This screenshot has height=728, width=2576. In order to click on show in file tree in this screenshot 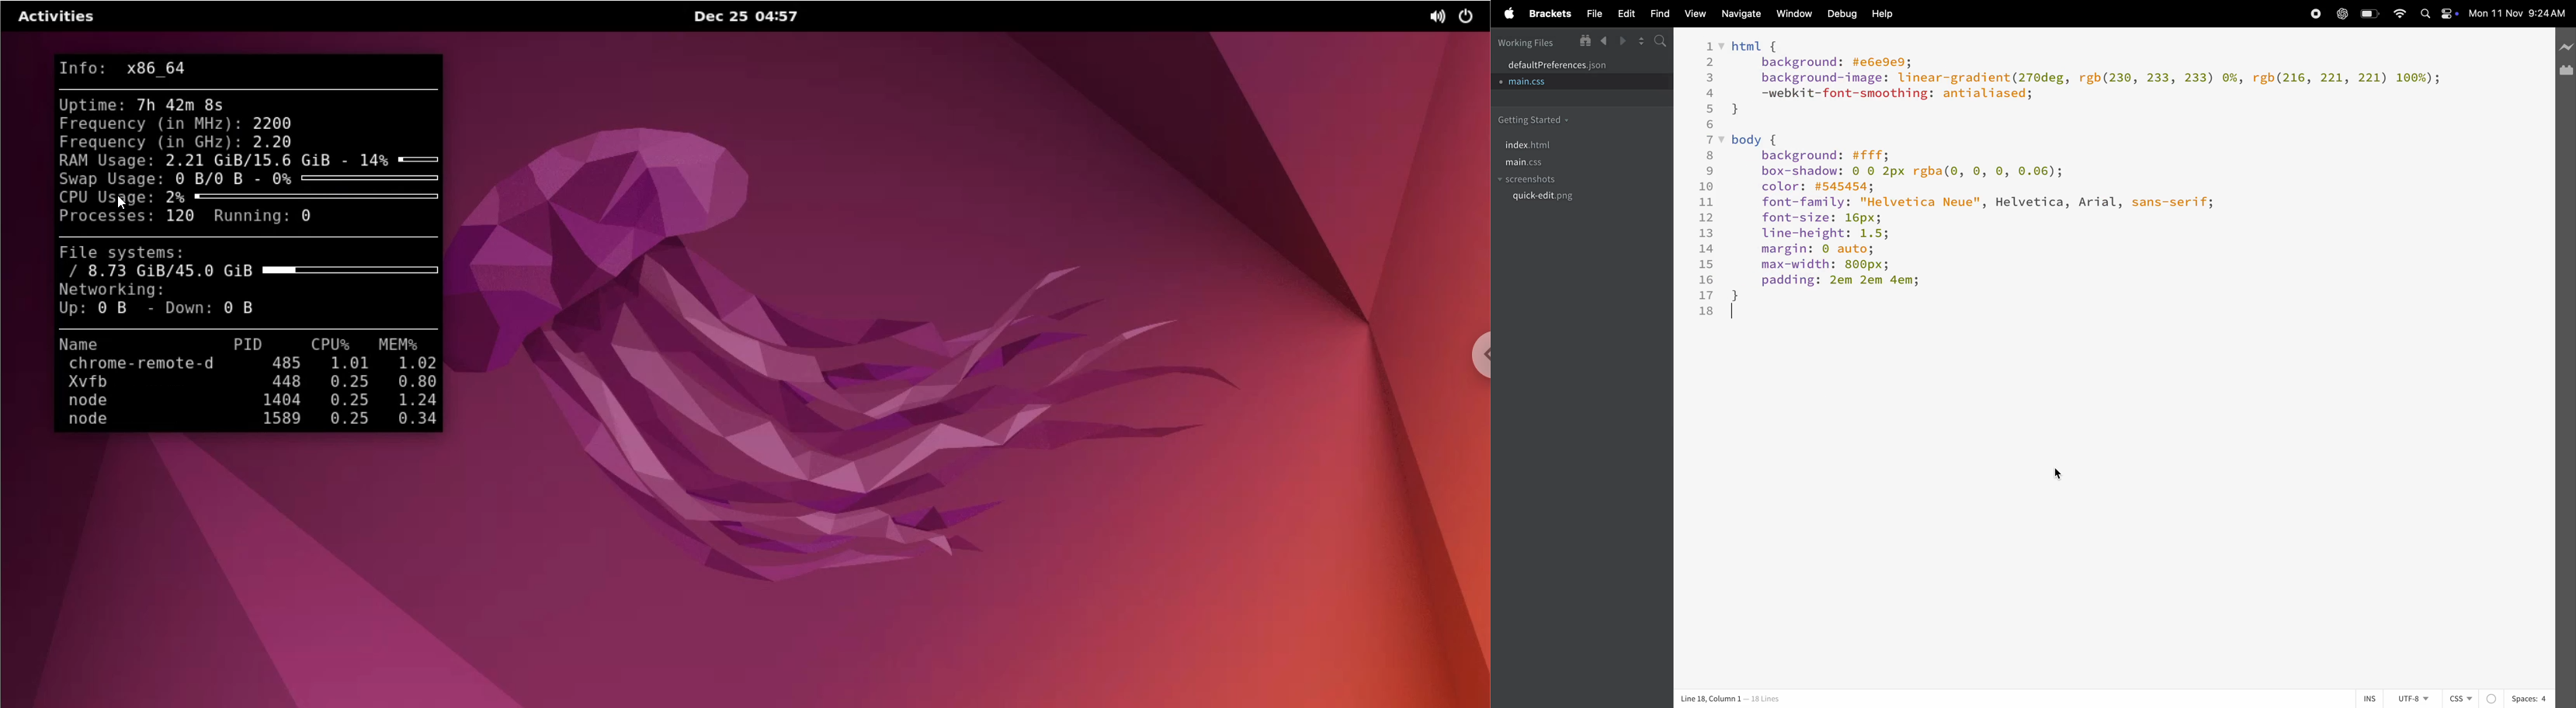, I will do `click(1584, 40)`.